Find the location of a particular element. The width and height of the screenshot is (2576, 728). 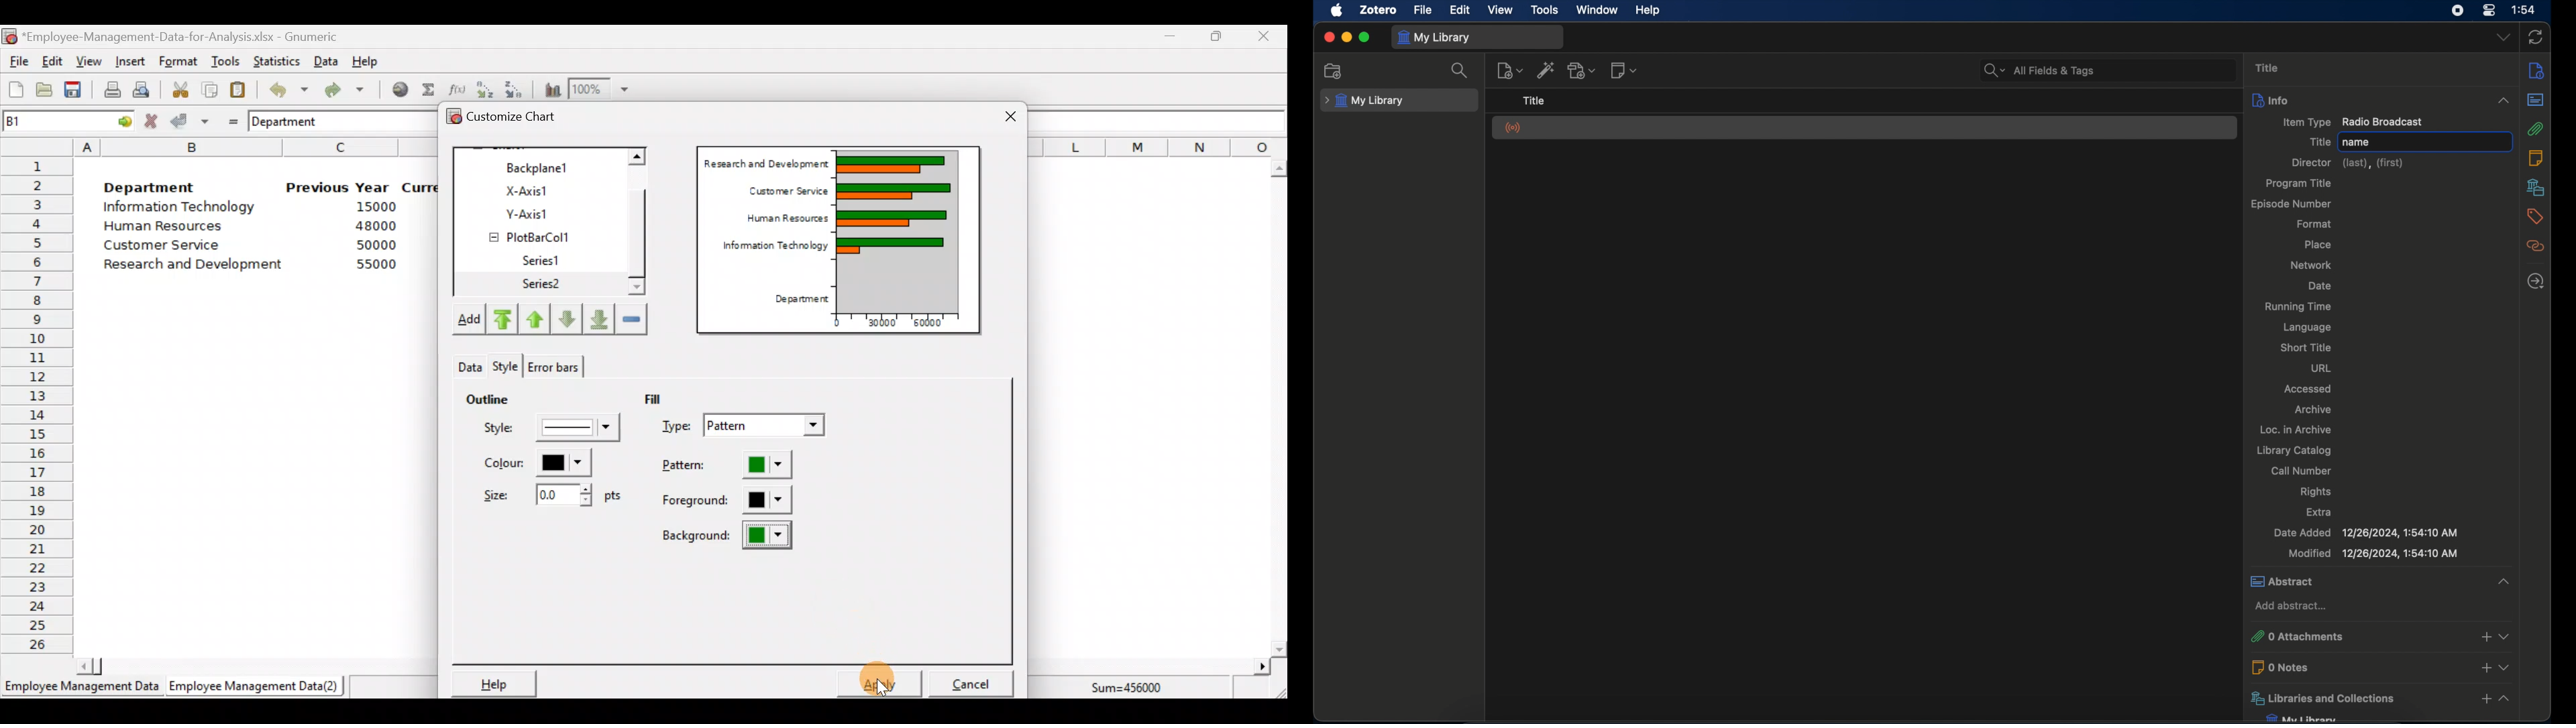

Cut the selection is located at coordinates (176, 88).